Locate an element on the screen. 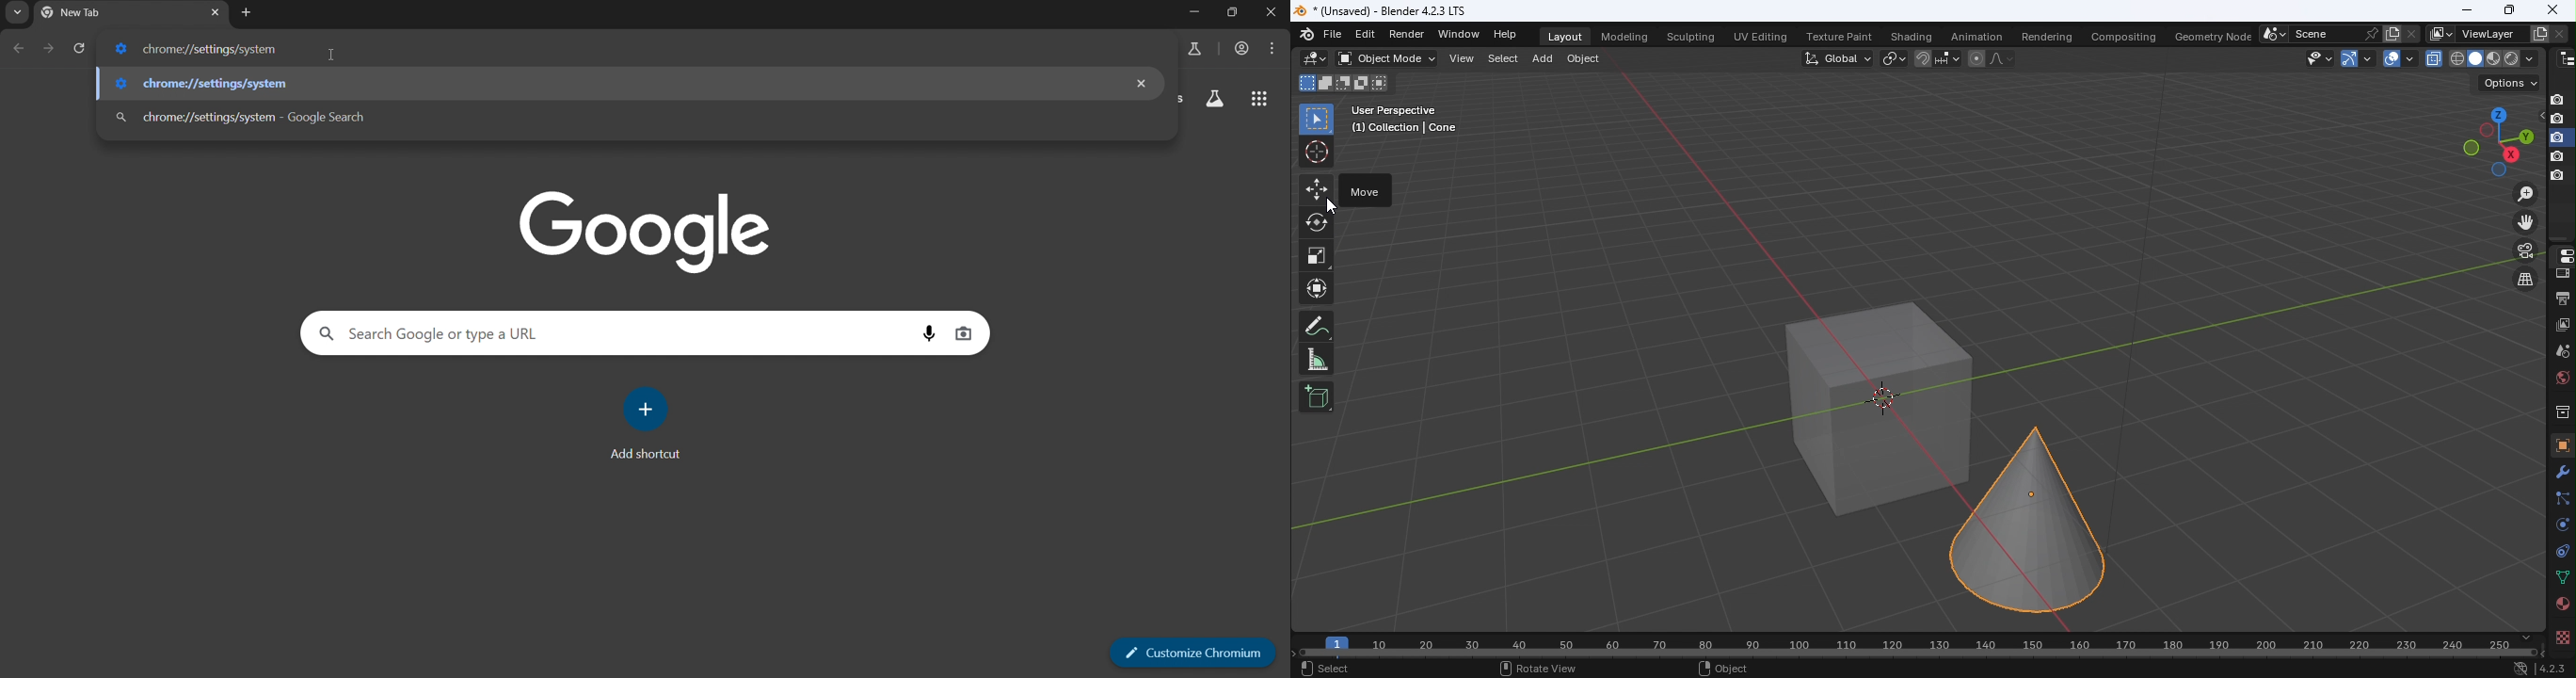 Image resolution: width=2576 pixels, height=700 pixels. chrome://settings/system is located at coordinates (204, 52).